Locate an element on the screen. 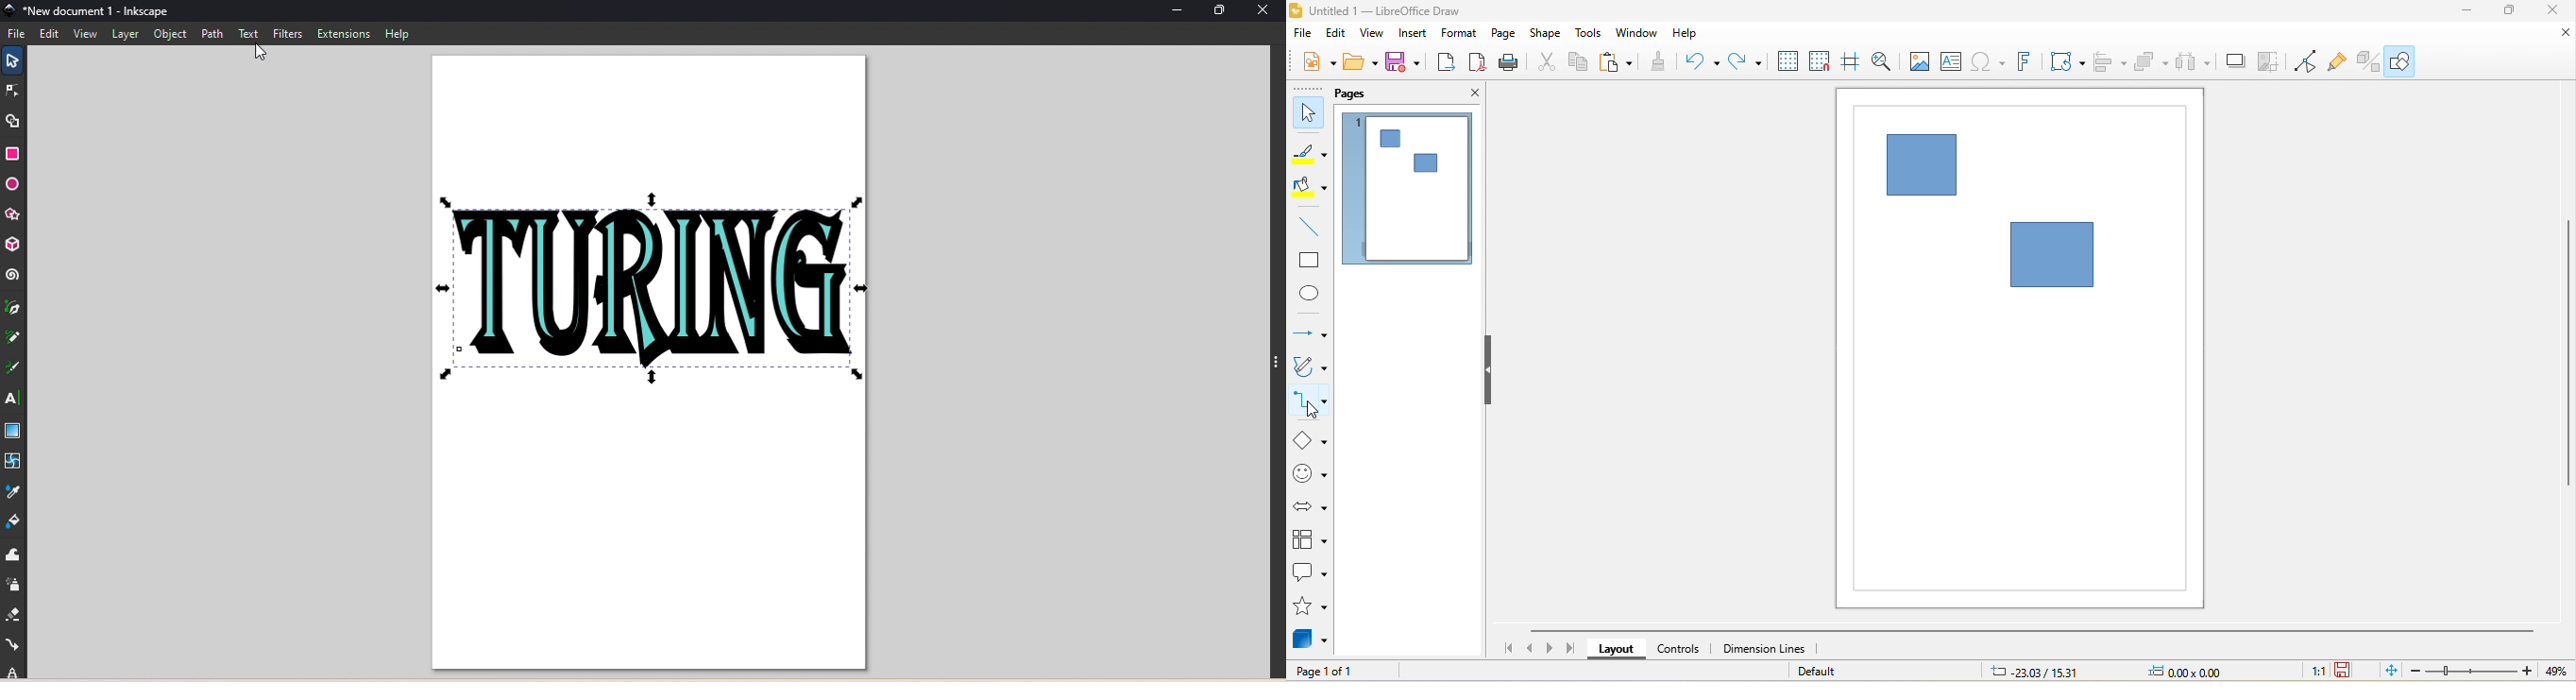 This screenshot has height=700, width=2576. zoom and pan is located at coordinates (1885, 61).